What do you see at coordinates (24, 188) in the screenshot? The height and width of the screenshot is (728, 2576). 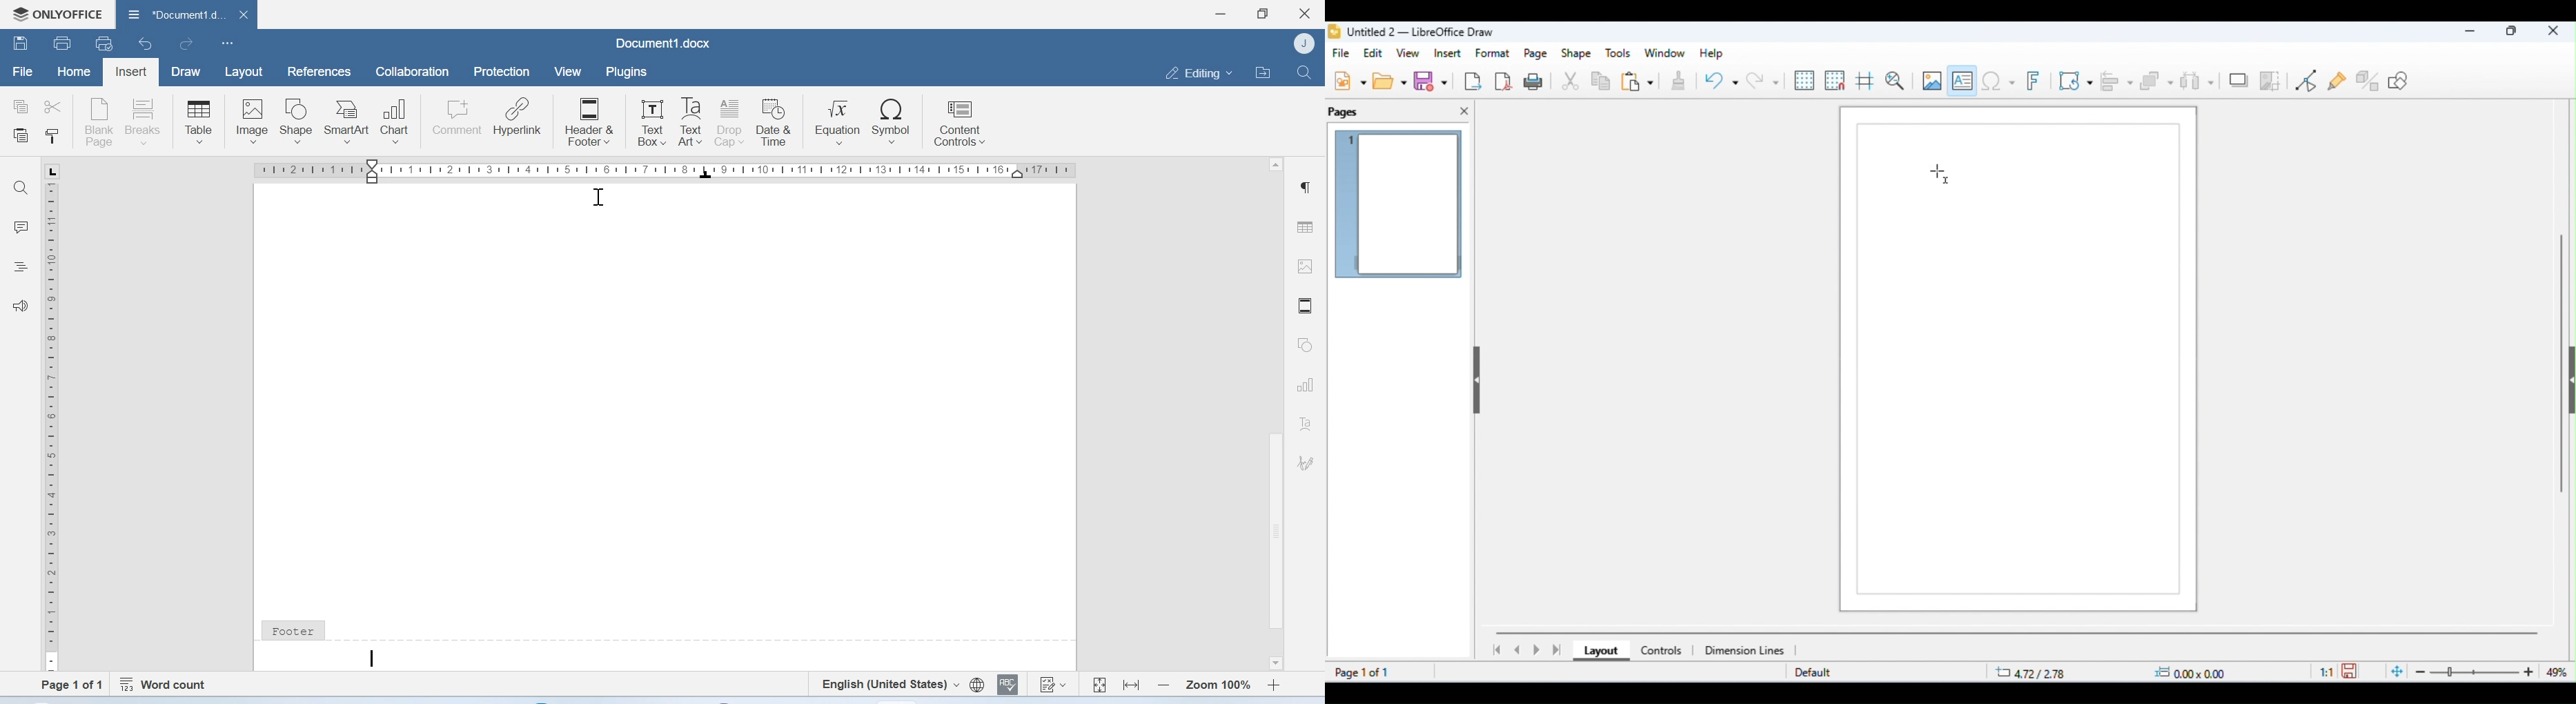 I see `Find` at bounding box center [24, 188].